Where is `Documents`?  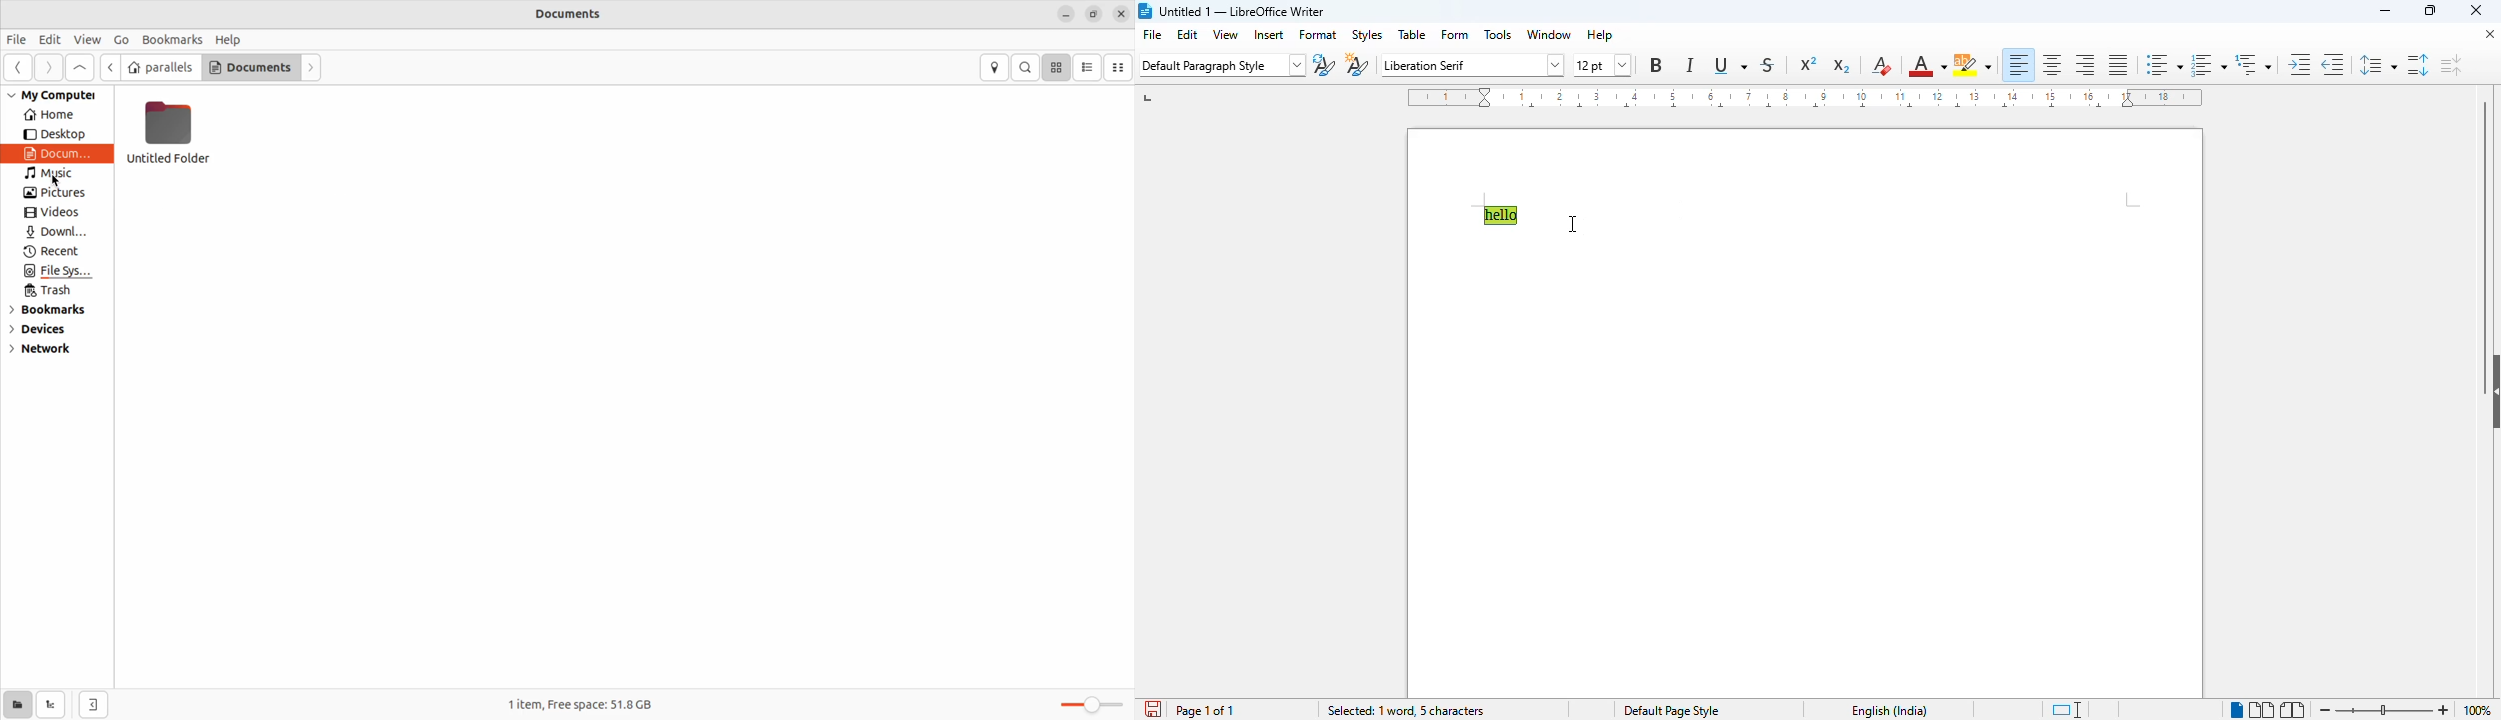 Documents is located at coordinates (571, 15).